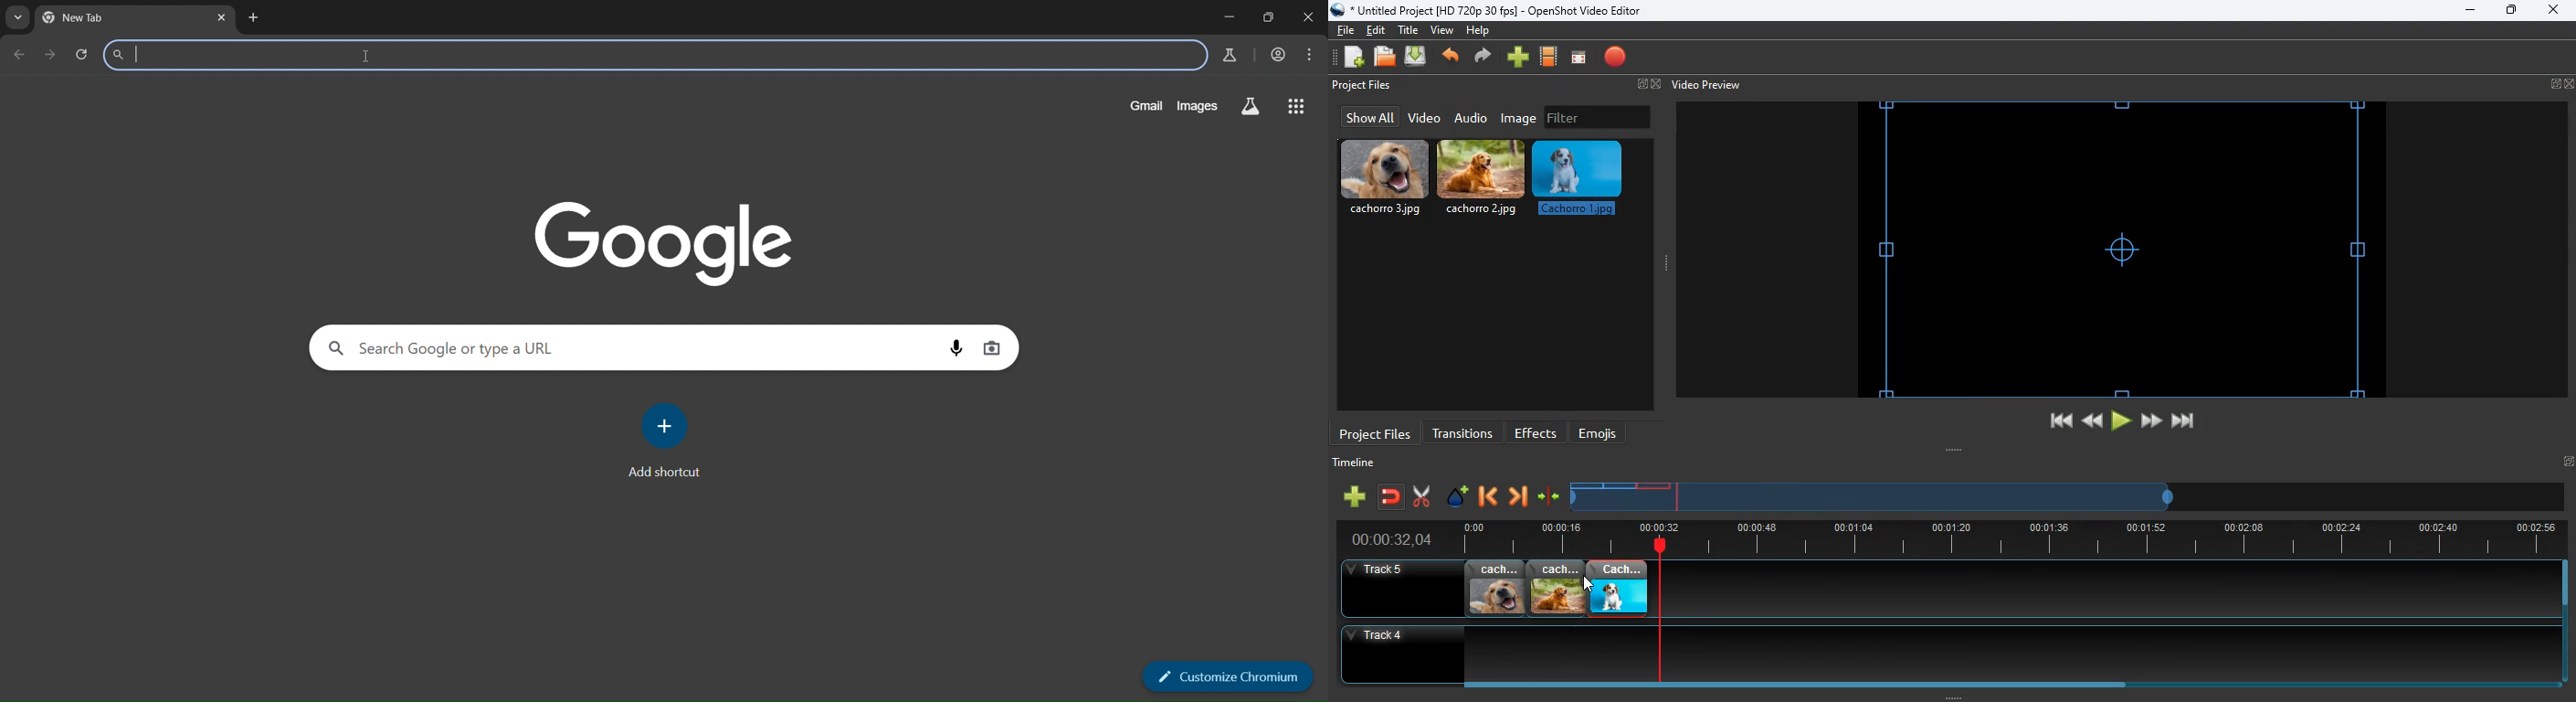  What do you see at coordinates (1705, 85) in the screenshot?
I see `video preview` at bounding box center [1705, 85].